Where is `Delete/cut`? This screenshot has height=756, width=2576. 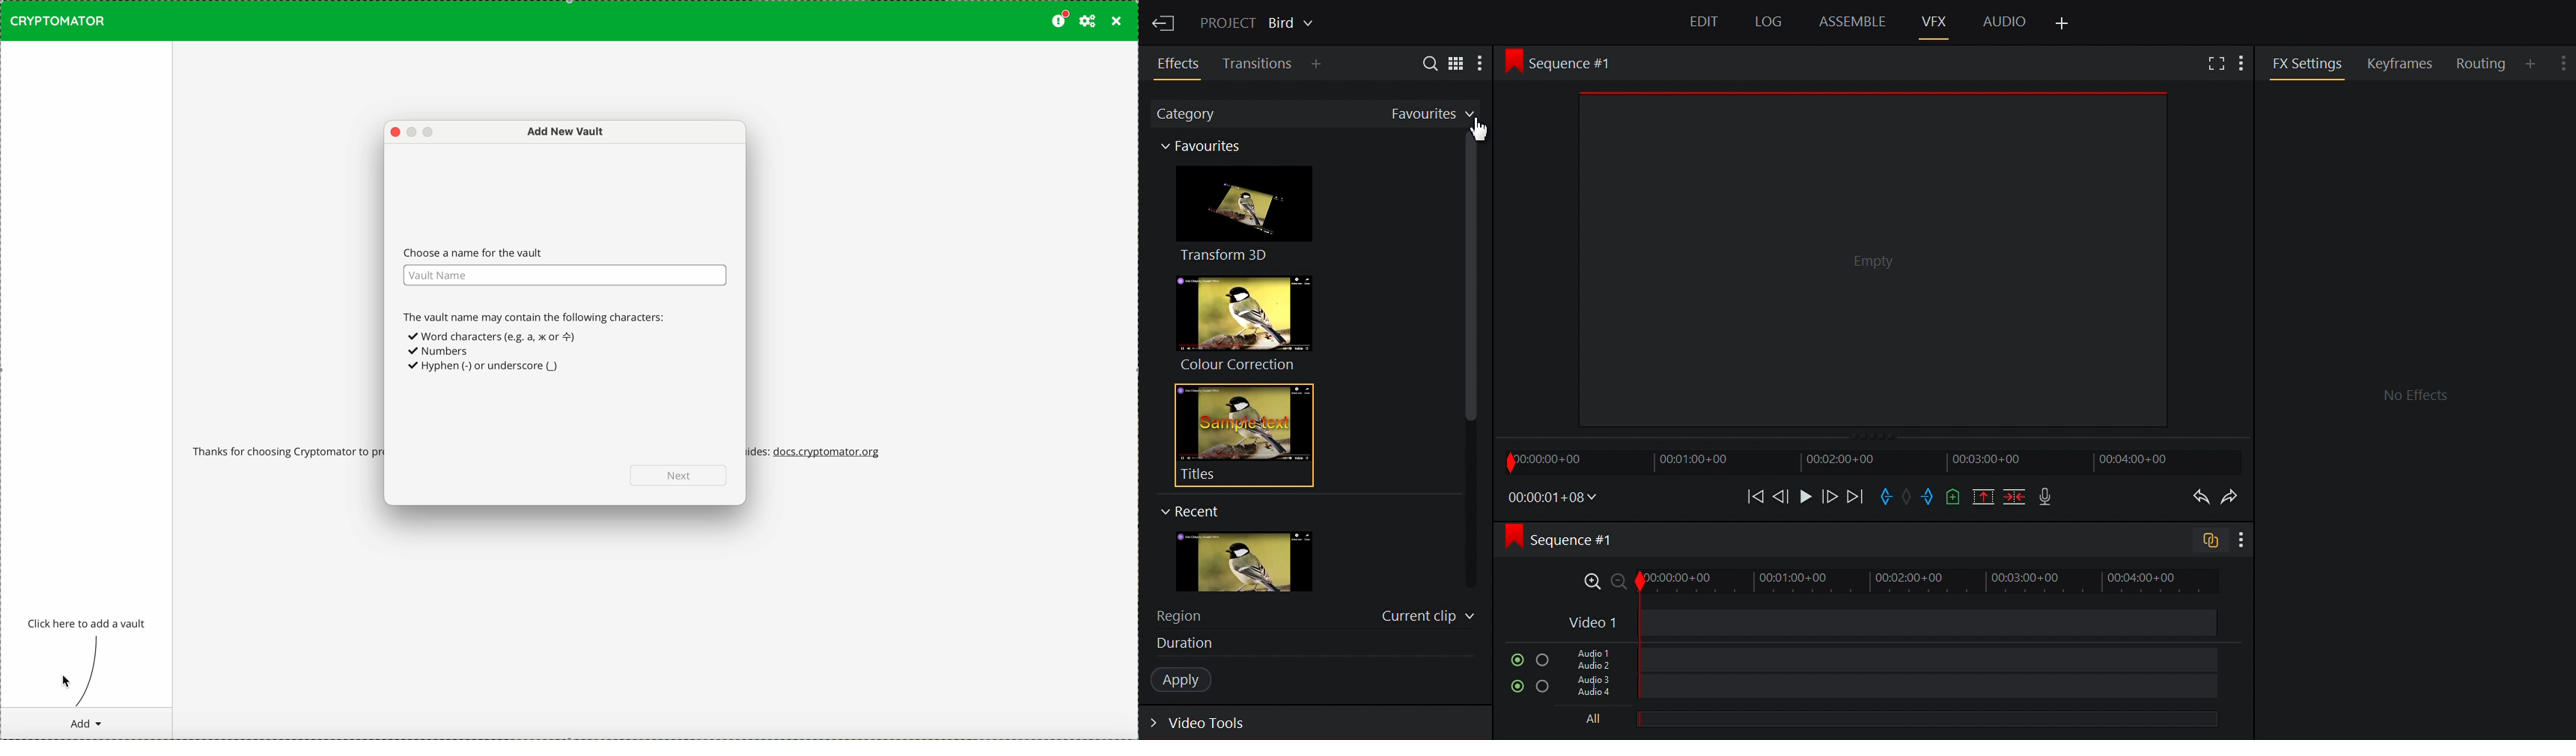 Delete/cut is located at coordinates (2016, 498).